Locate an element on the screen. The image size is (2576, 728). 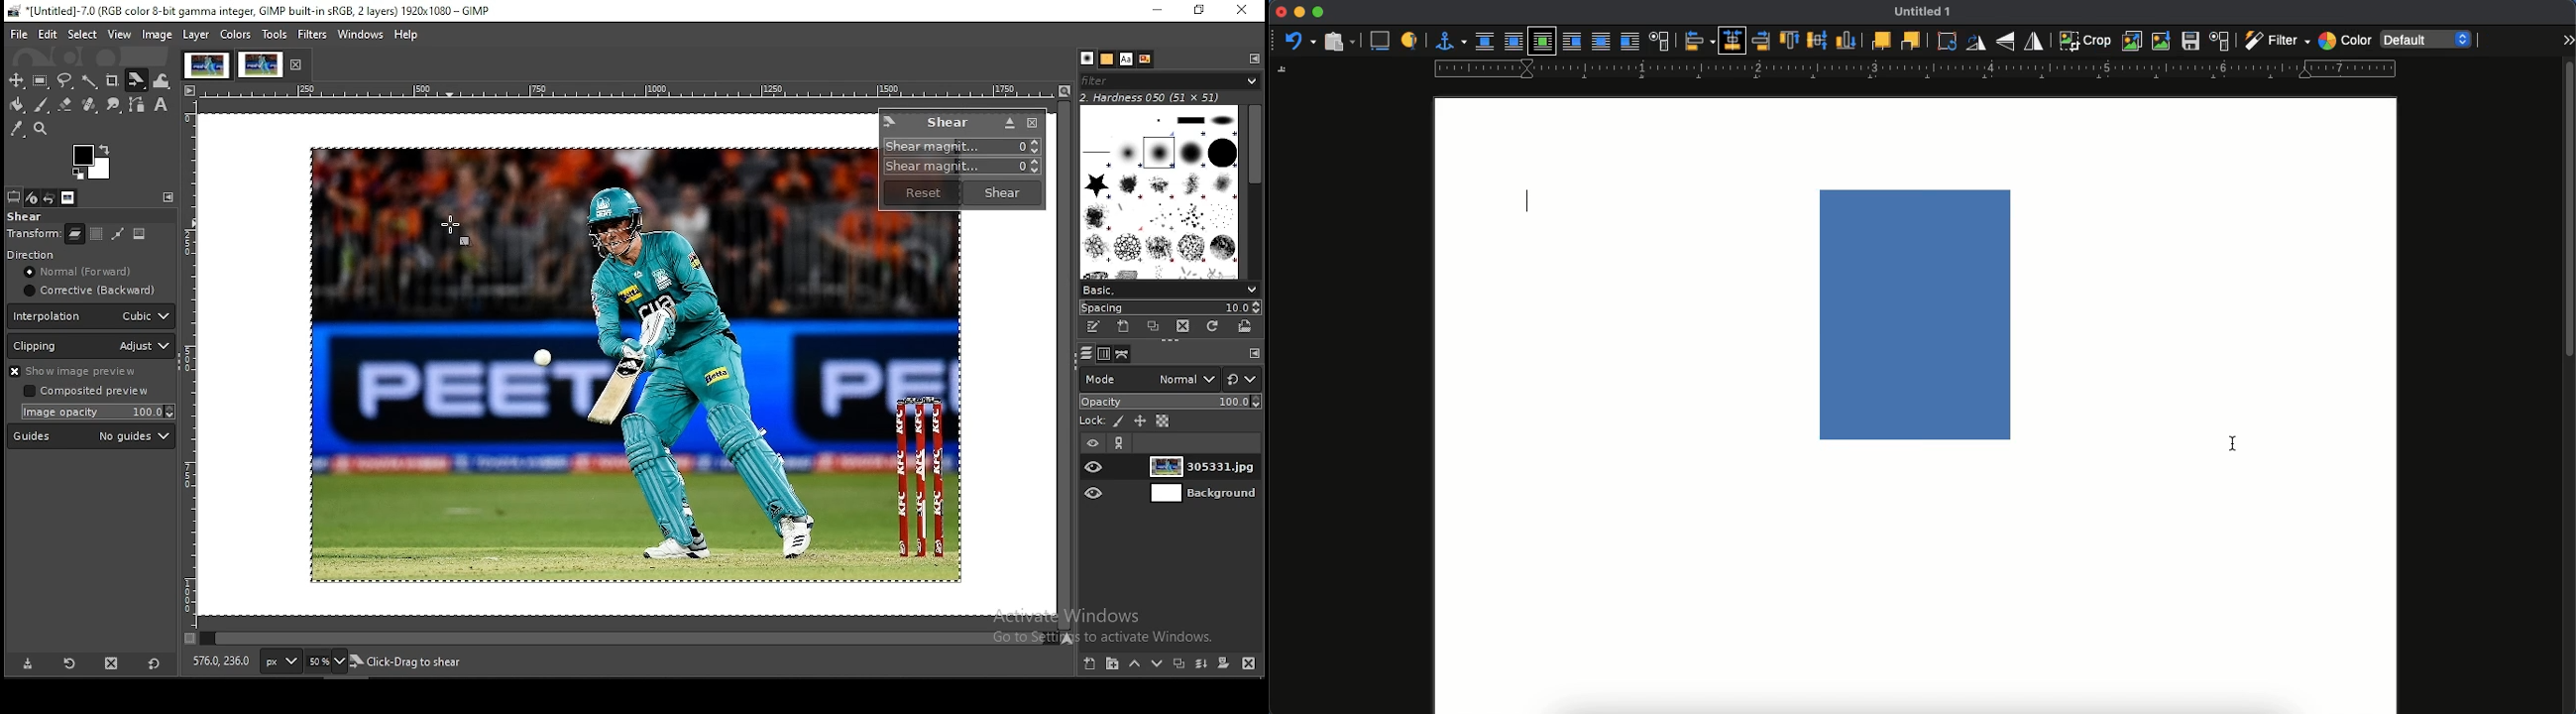
bottom to anchor is located at coordinates (1846, 40).